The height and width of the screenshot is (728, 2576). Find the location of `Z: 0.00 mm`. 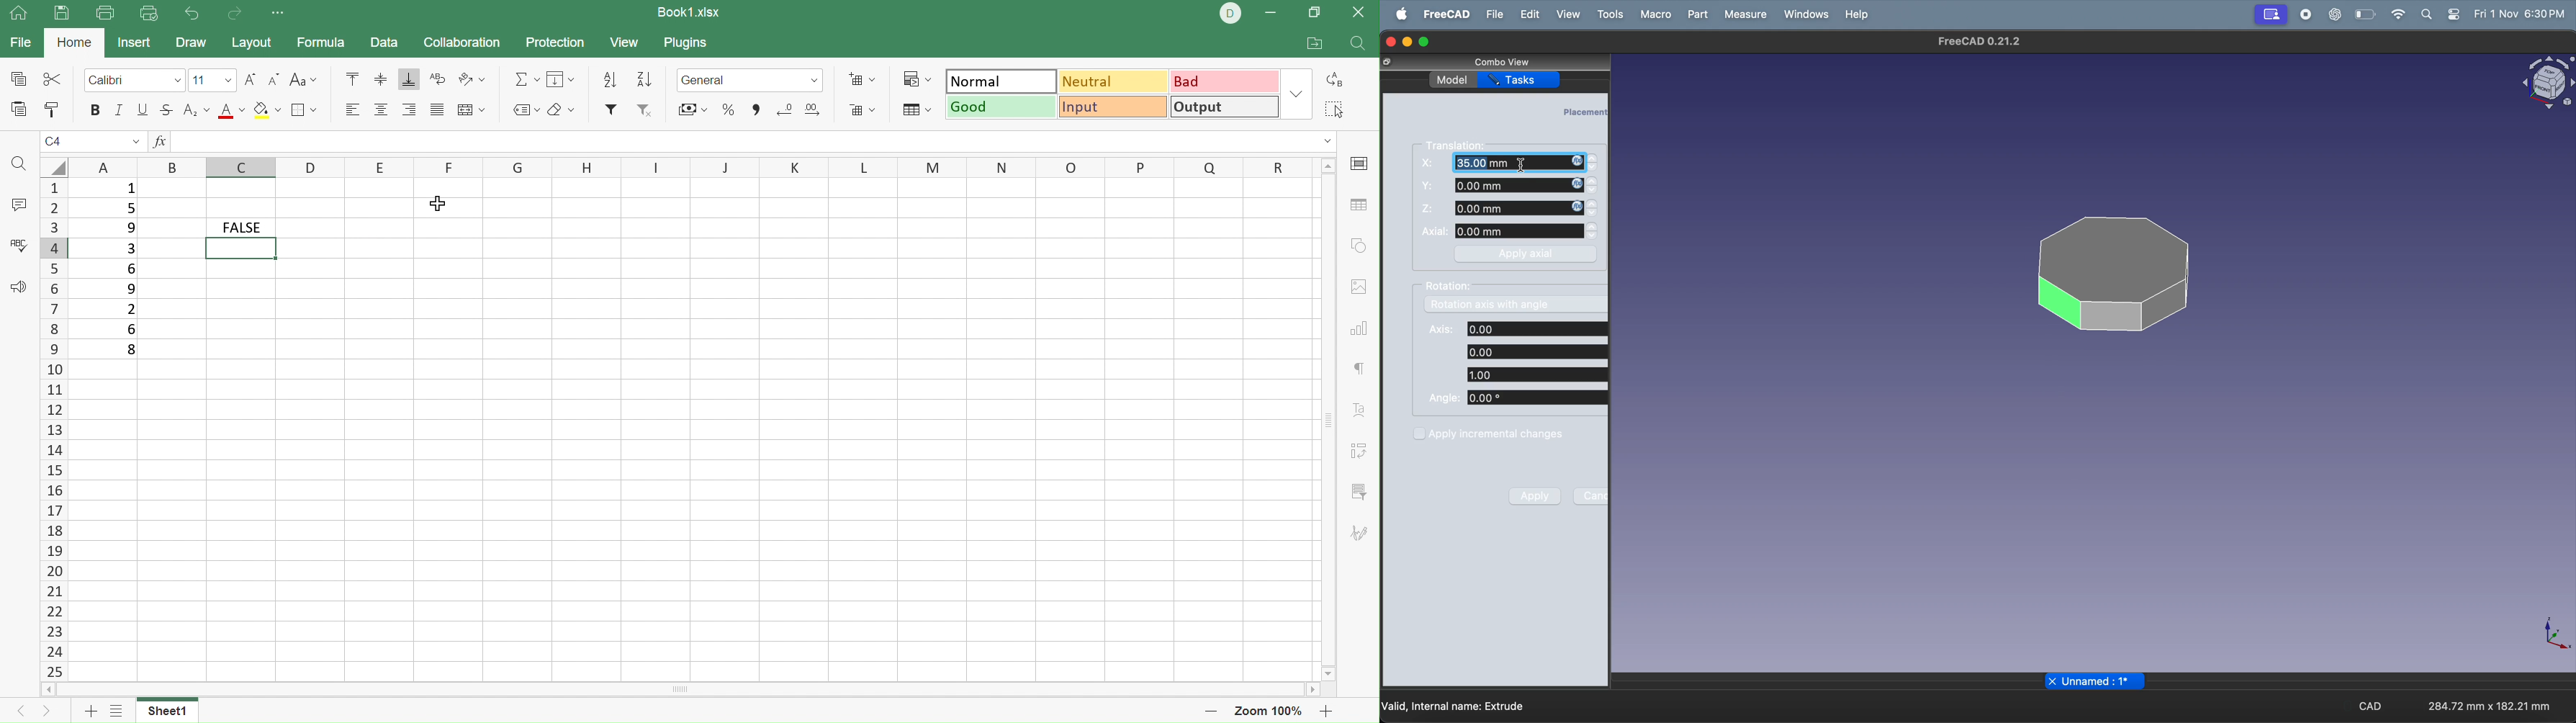

Z: 0.00 mm is located at coordinates (1502, 209).